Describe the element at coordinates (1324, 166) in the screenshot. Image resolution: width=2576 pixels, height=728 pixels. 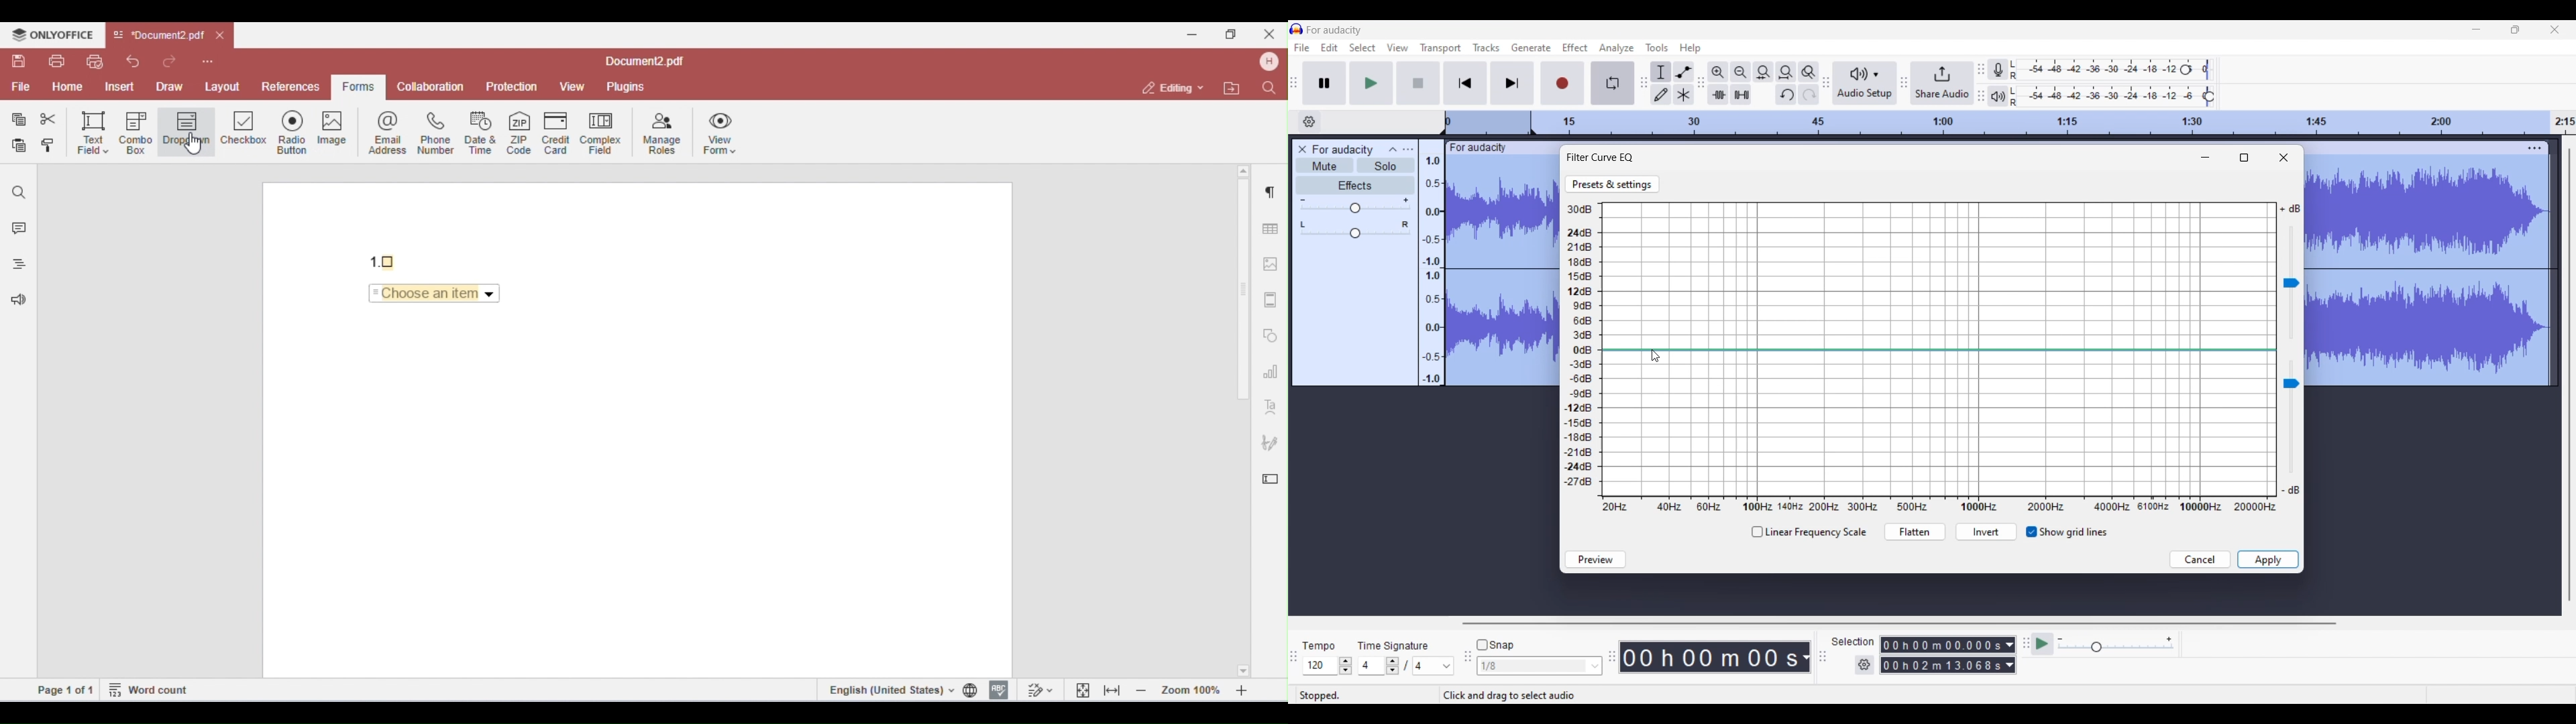
I see `Mute` at that location.